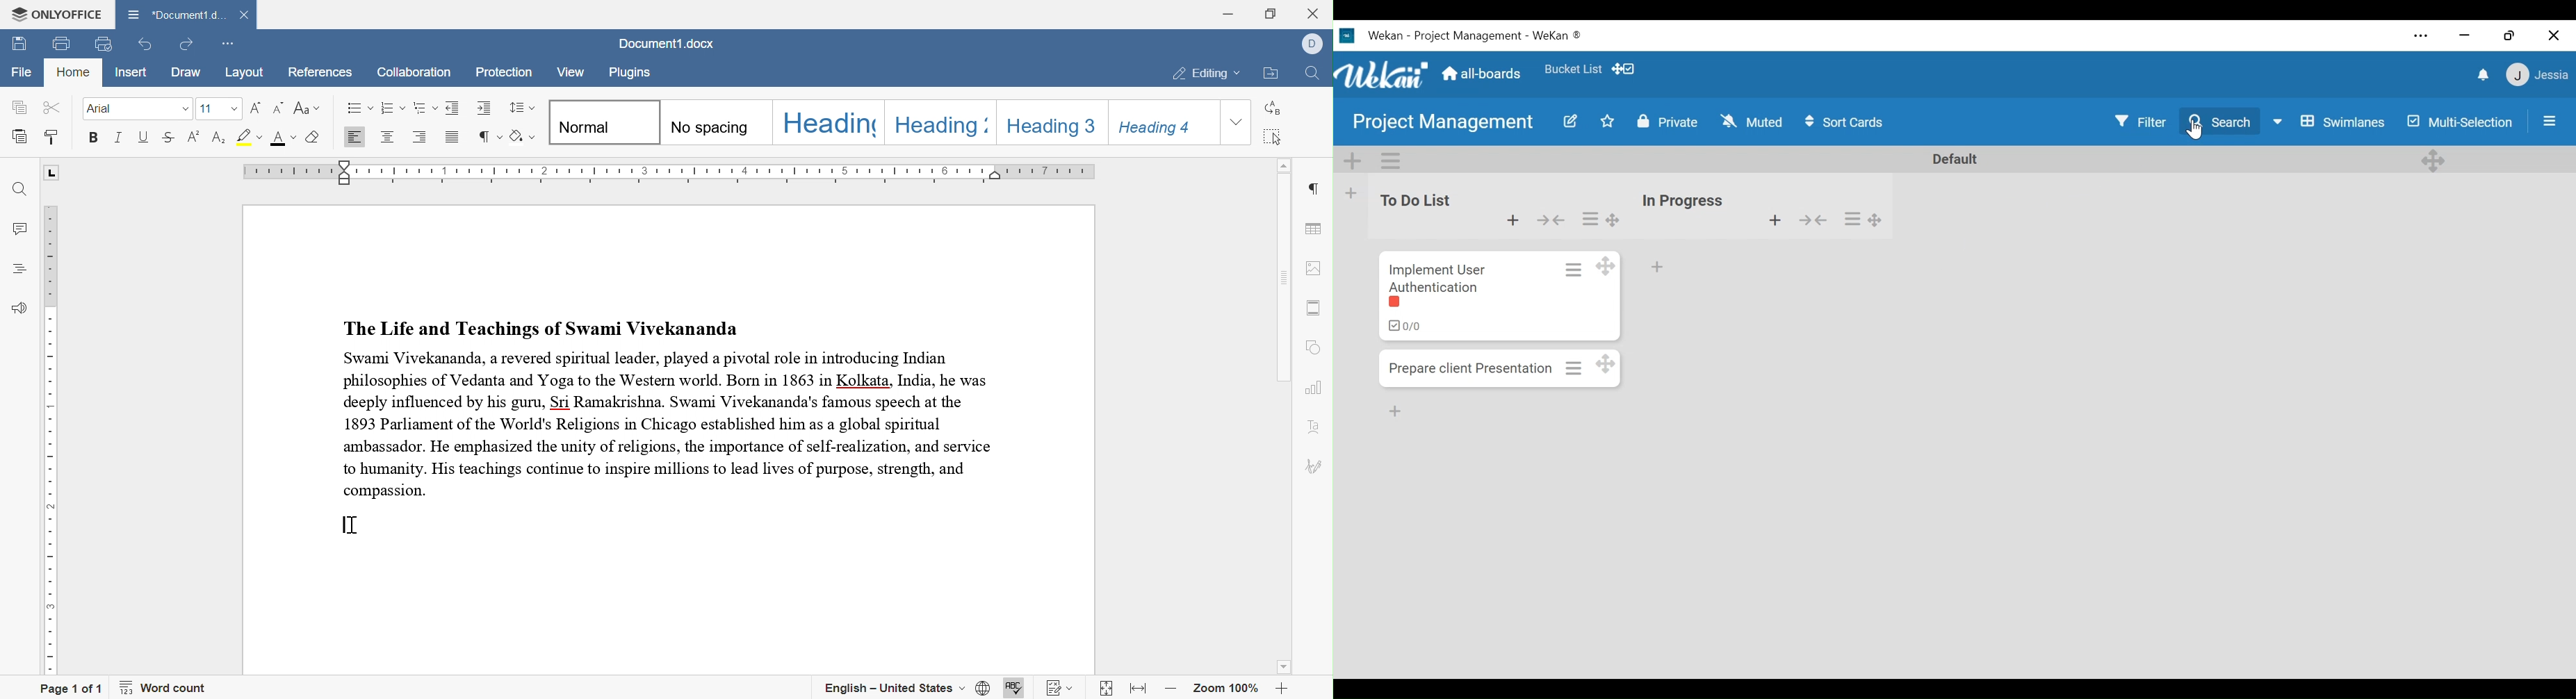 The width and height of the screenshot is (2576, 700). Describe the element at coordinates (606, 122) in the screenshot. I see `normal` at that location.